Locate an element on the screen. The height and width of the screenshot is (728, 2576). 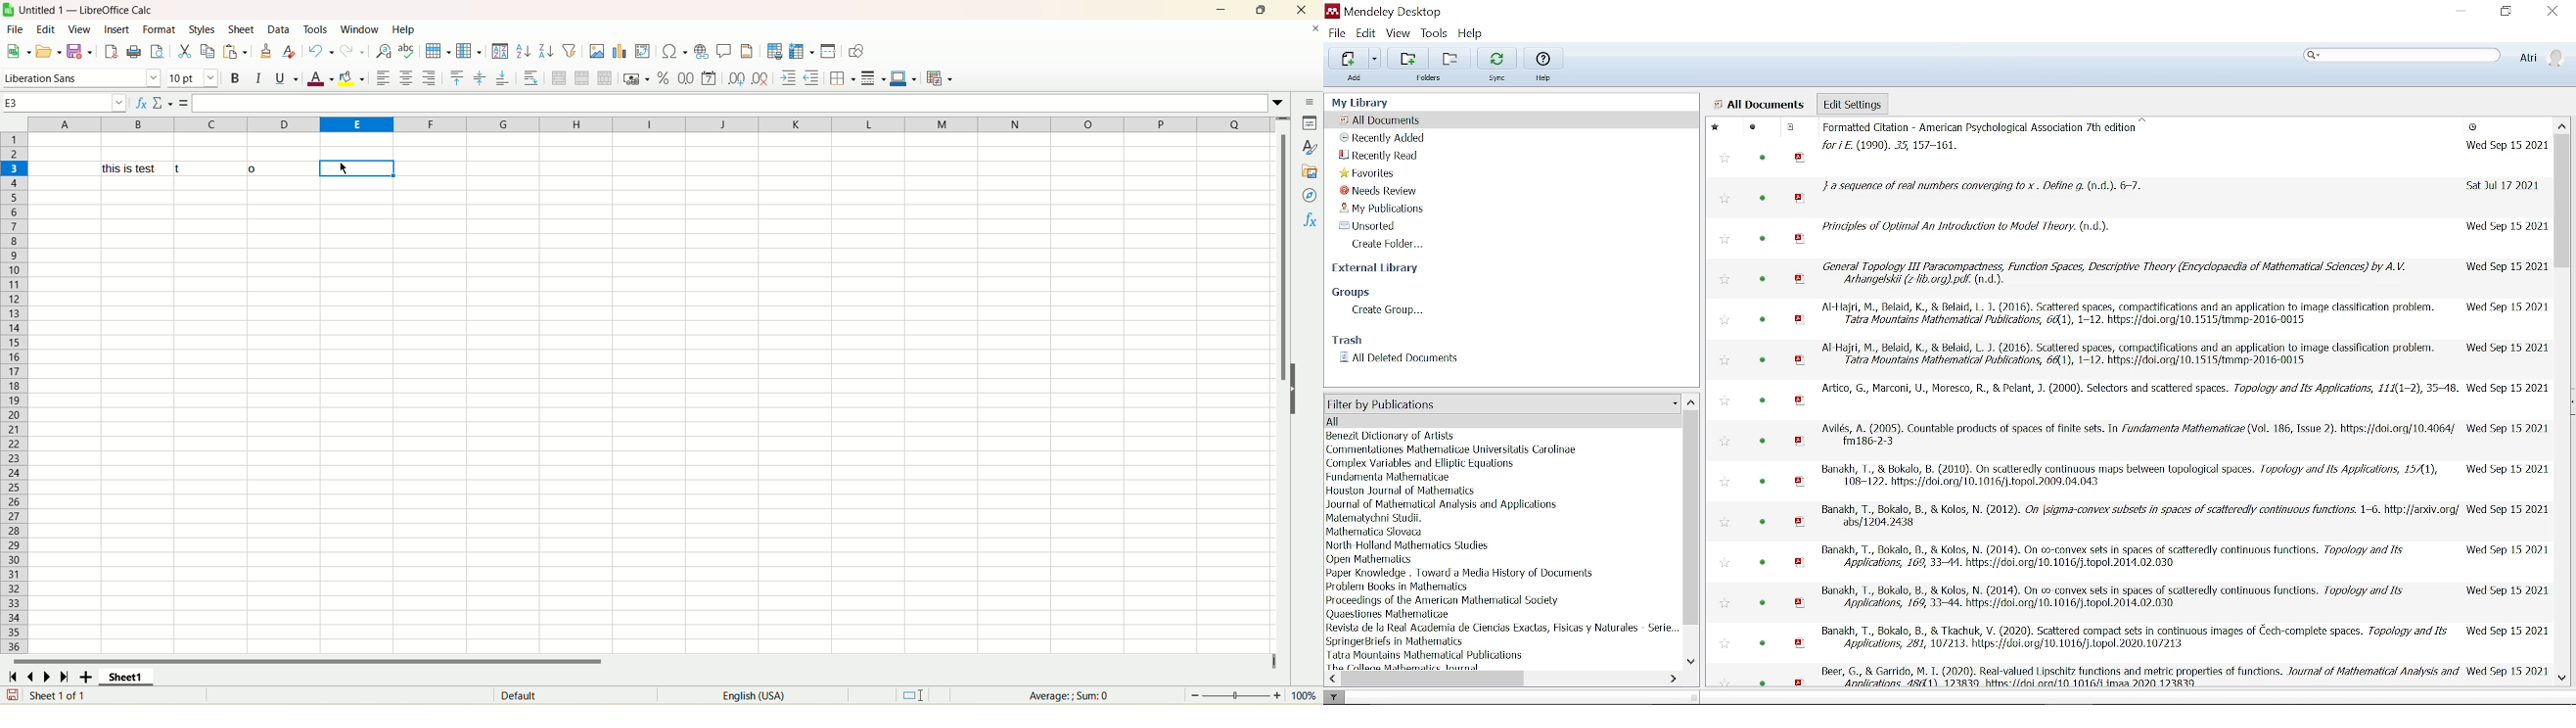
scroll to previous sheet is located at coordinates (35, 675).